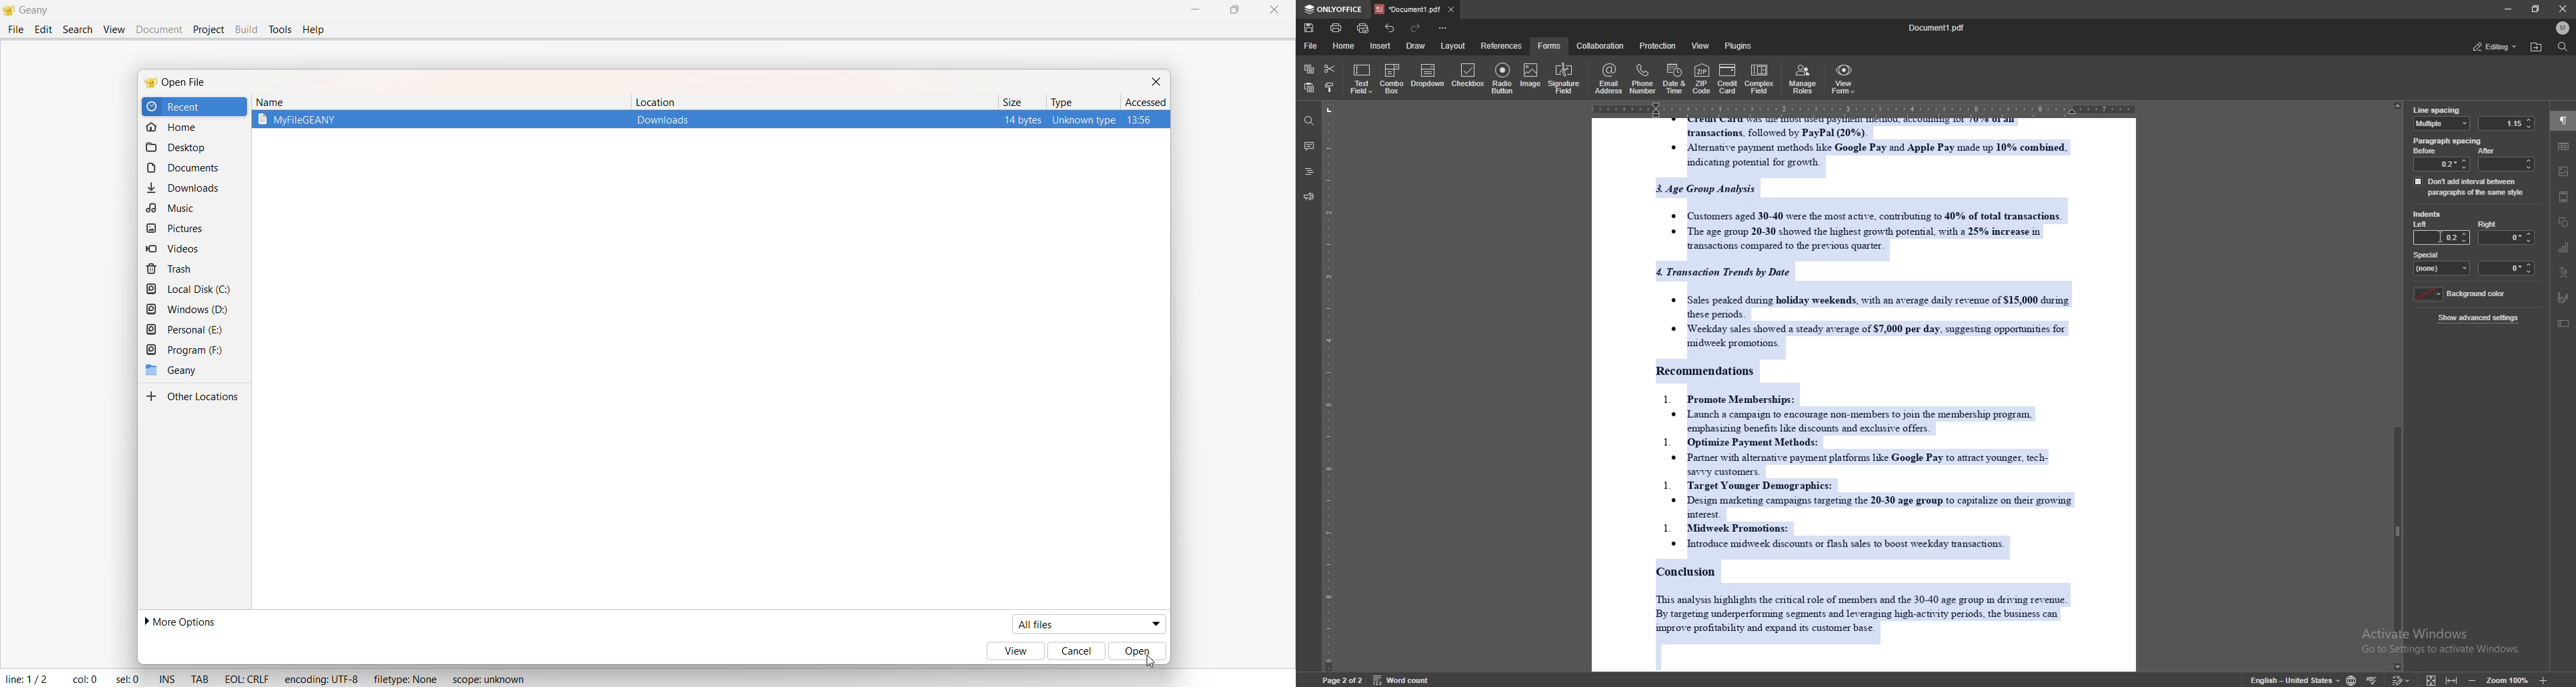  I want to click on image, so click(1529, 77).